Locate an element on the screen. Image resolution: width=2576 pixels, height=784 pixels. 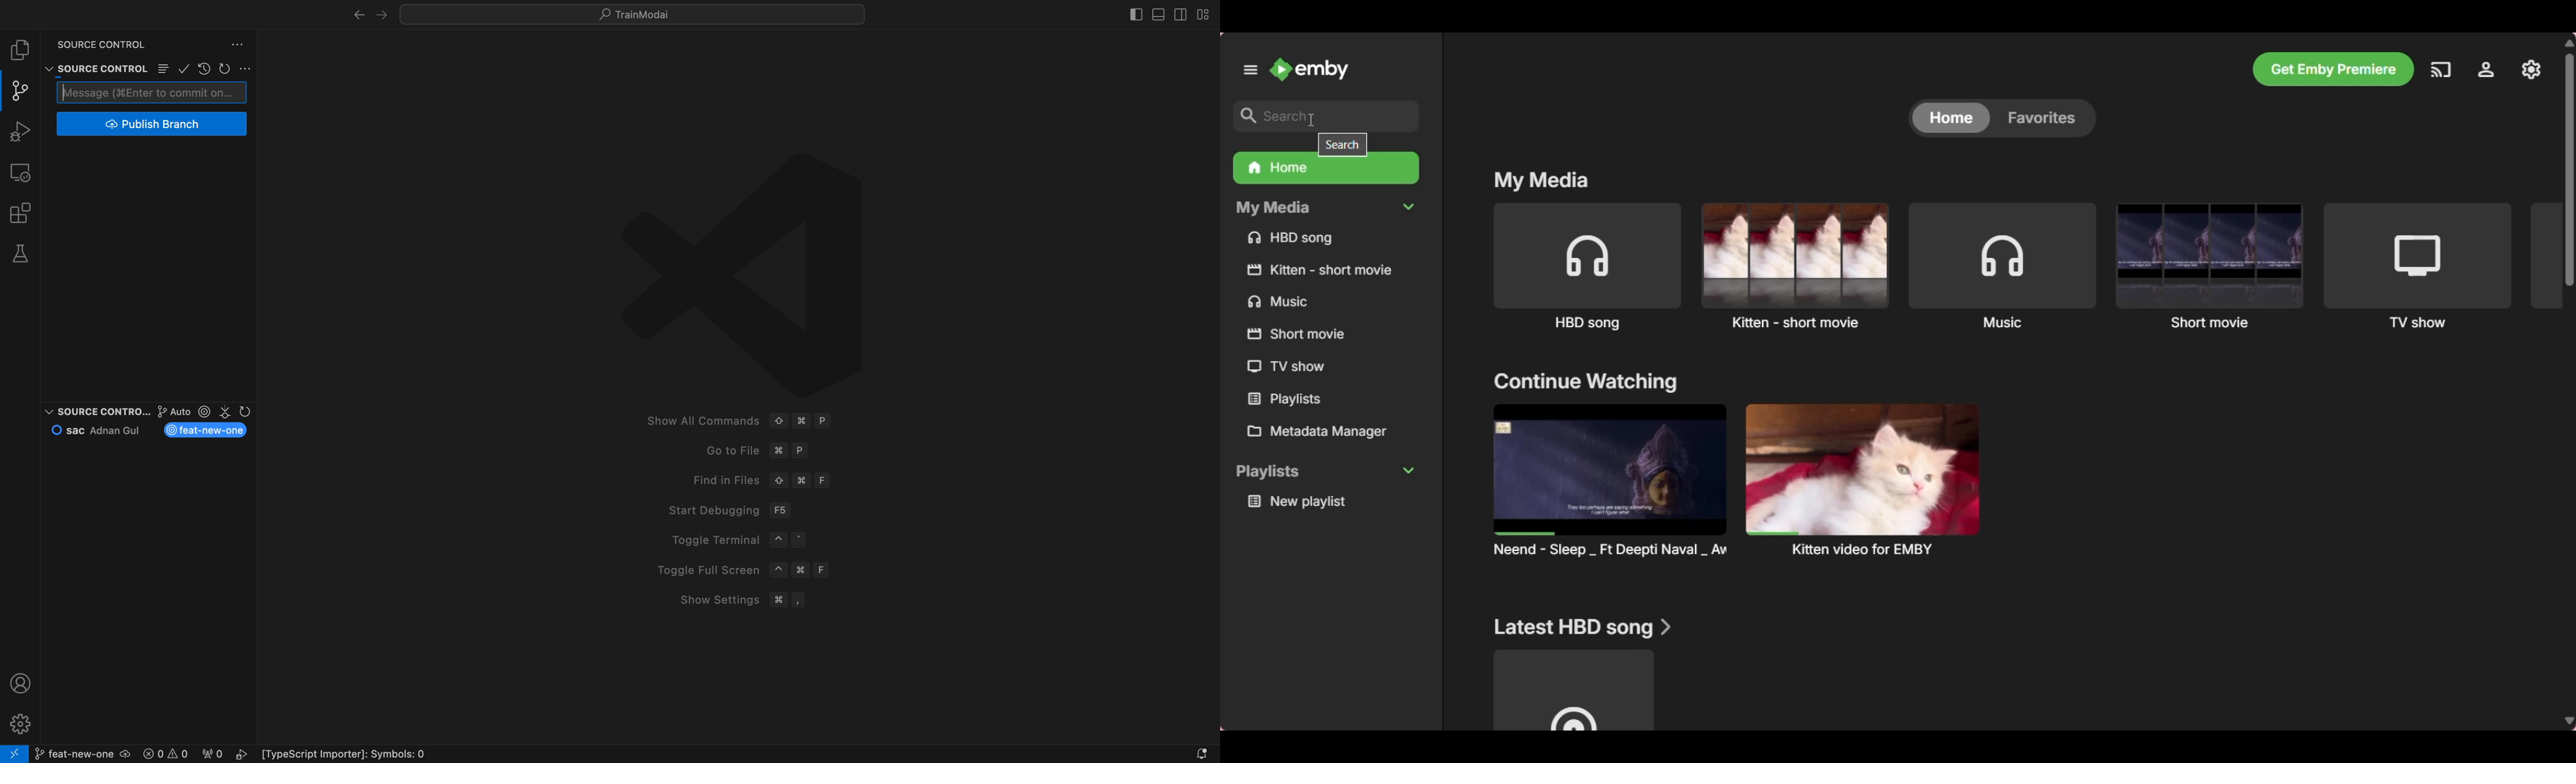
Section title is located at coordinates (1581, 628).